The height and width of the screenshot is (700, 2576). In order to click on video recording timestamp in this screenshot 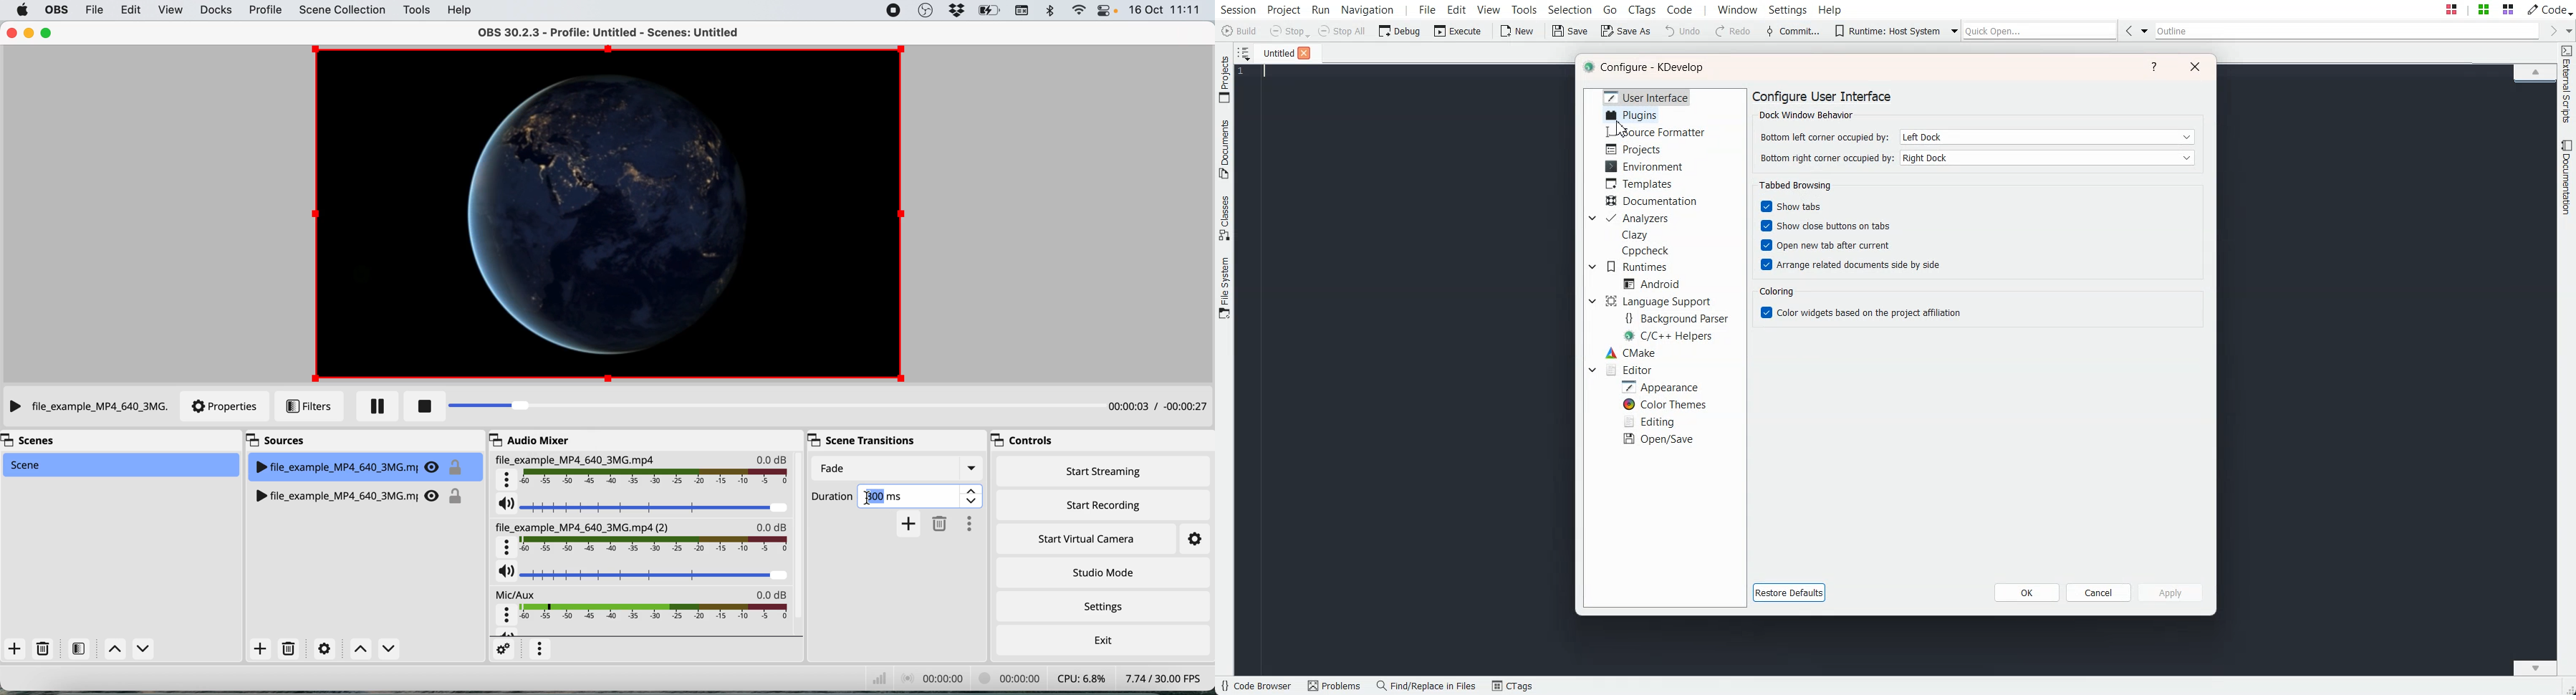, I will do `click(1006, 678)`.